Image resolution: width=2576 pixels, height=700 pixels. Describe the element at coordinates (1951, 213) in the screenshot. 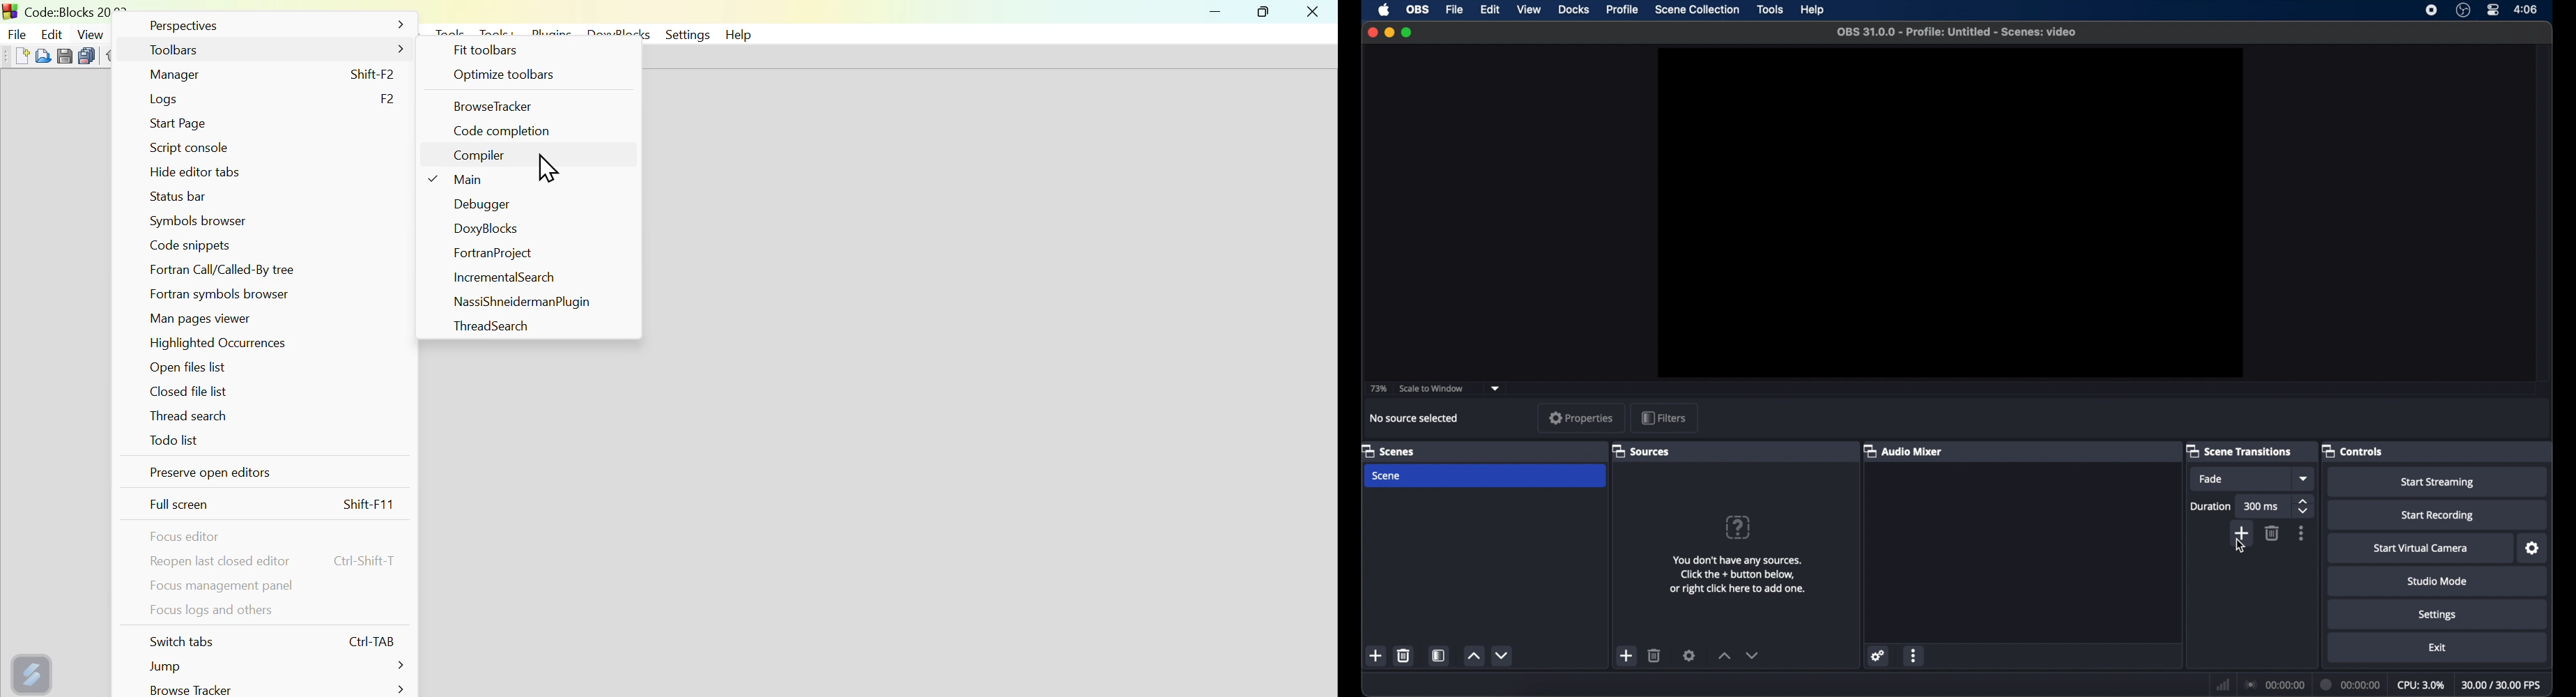

I see `preview` at that location.